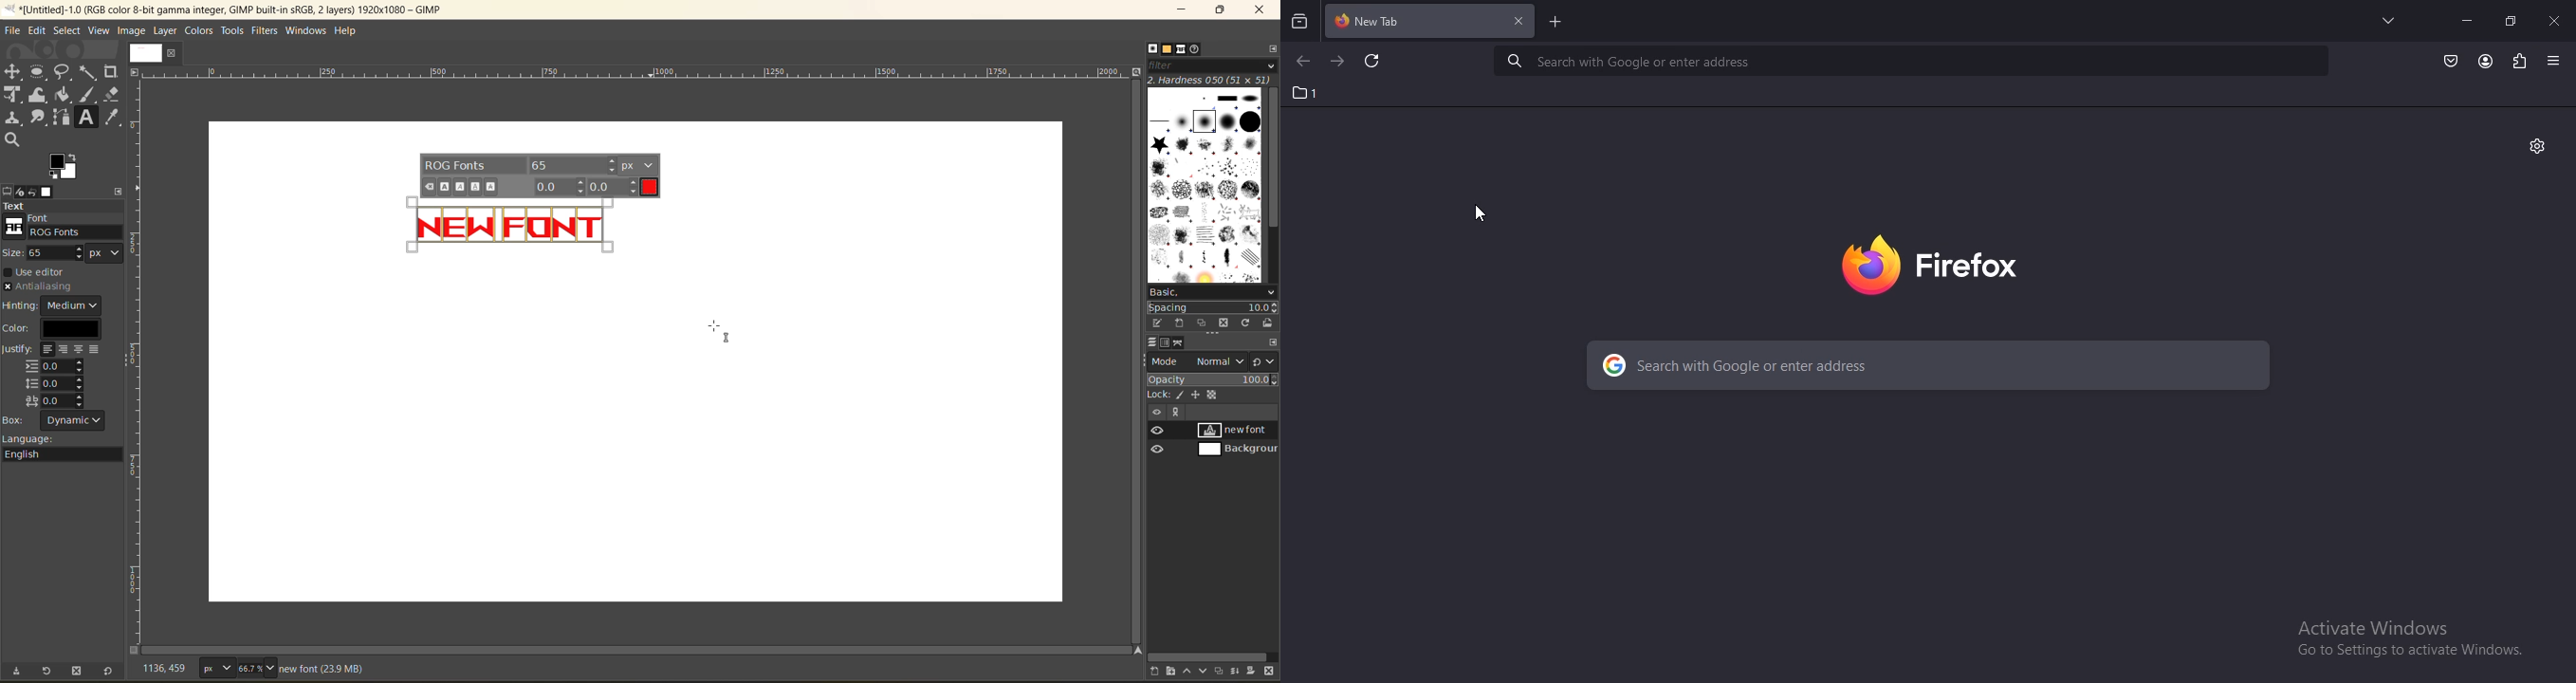 Image resolution: width=2576 pixels, height=700 pixels. What do you see at coordinates (1269, 672) in the screenshot?
I see `delete this layer` at bounding box center [1269, 672].